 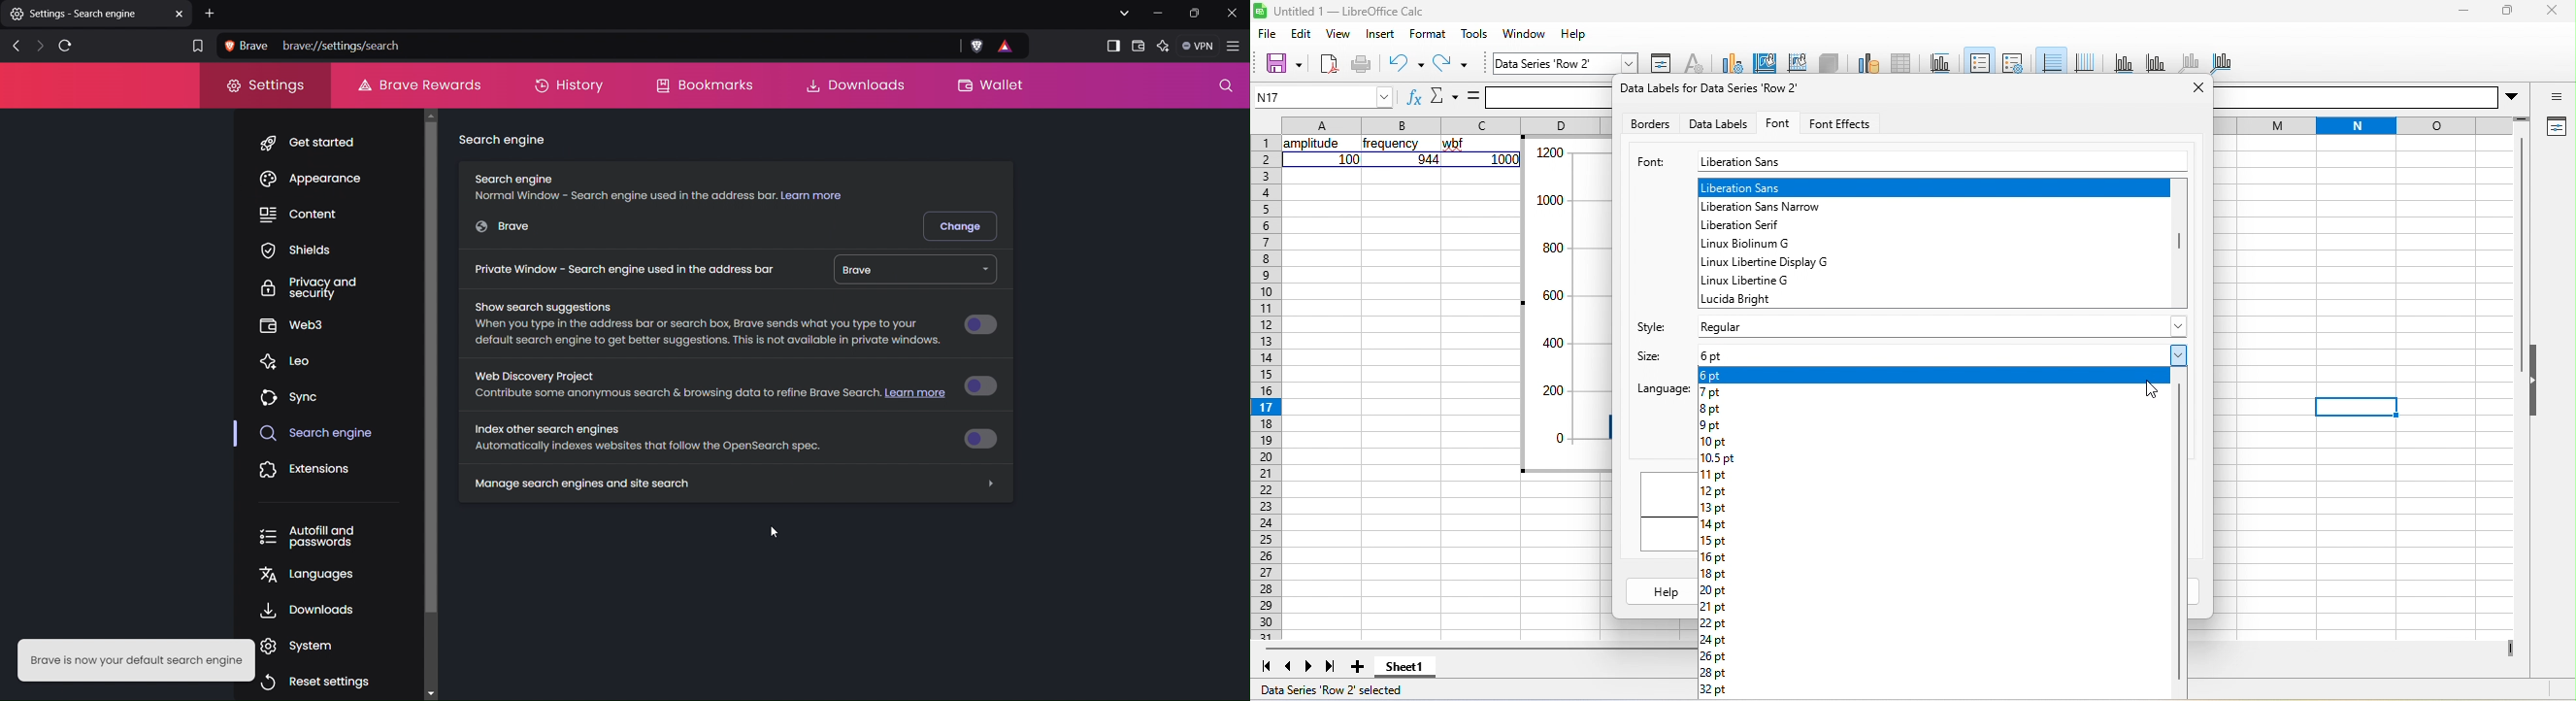 What do you see at coordinates (1409, 96) in the screenshot?
I see `function wizard` at bounding box center [1409, 96].